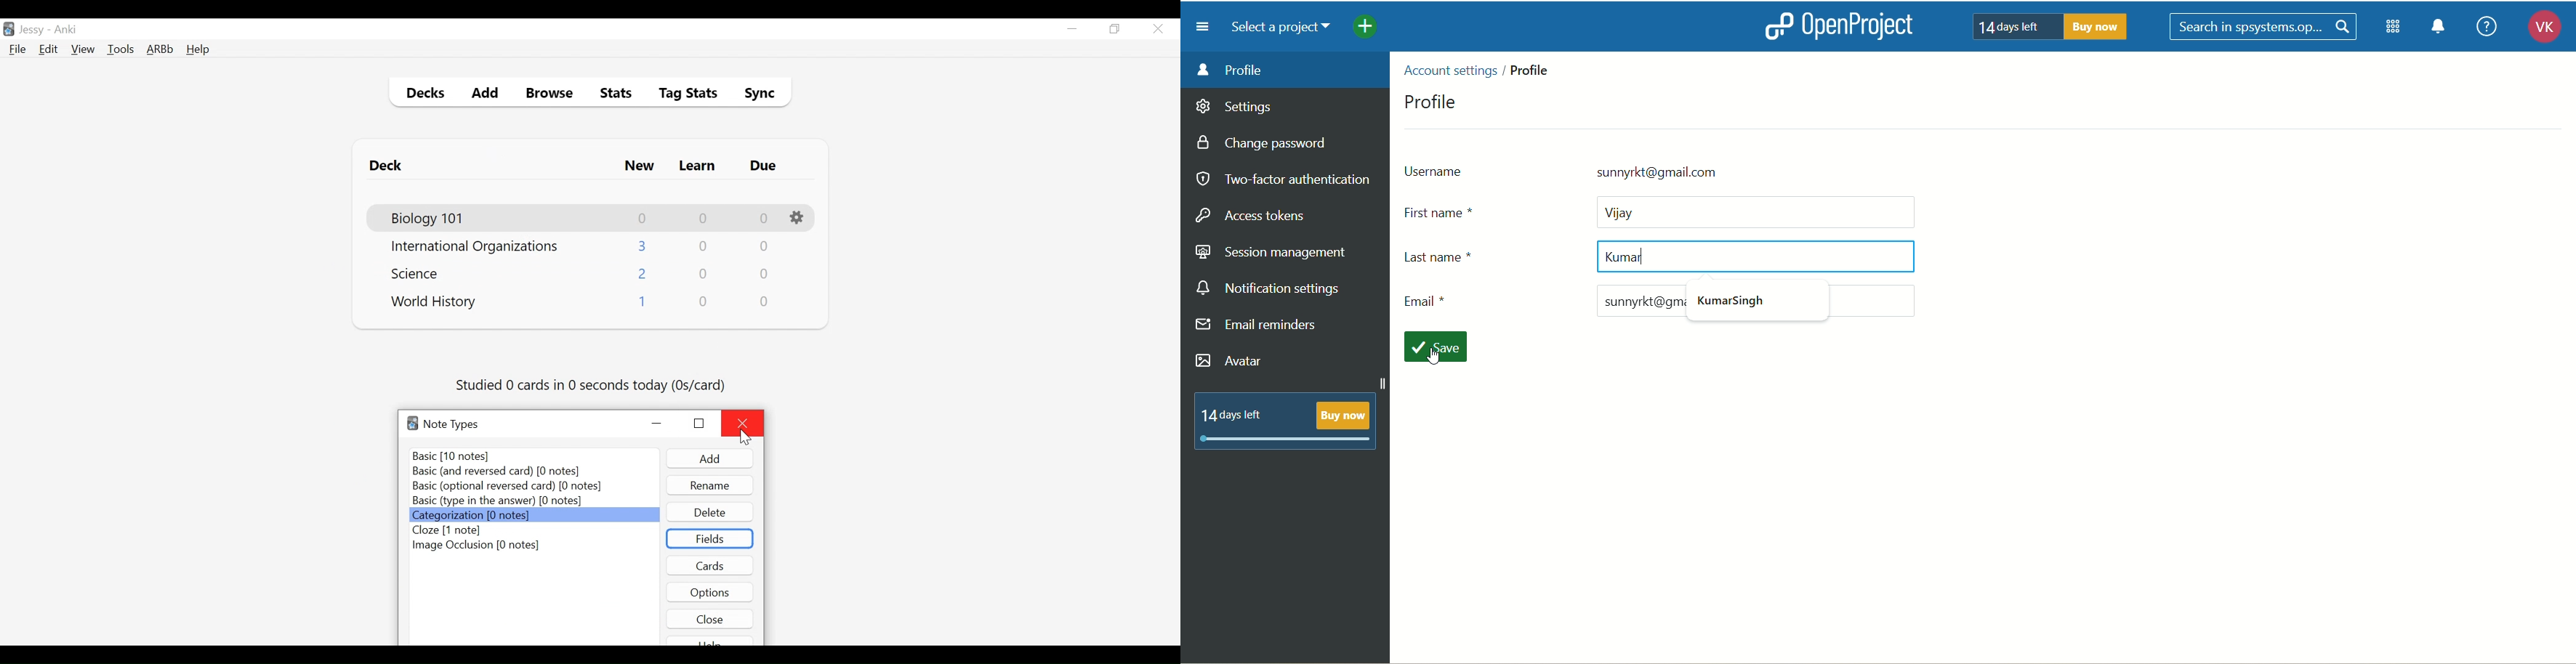 The image size is (2576, 672). I want to click on New Card Count, so click(643, 246).